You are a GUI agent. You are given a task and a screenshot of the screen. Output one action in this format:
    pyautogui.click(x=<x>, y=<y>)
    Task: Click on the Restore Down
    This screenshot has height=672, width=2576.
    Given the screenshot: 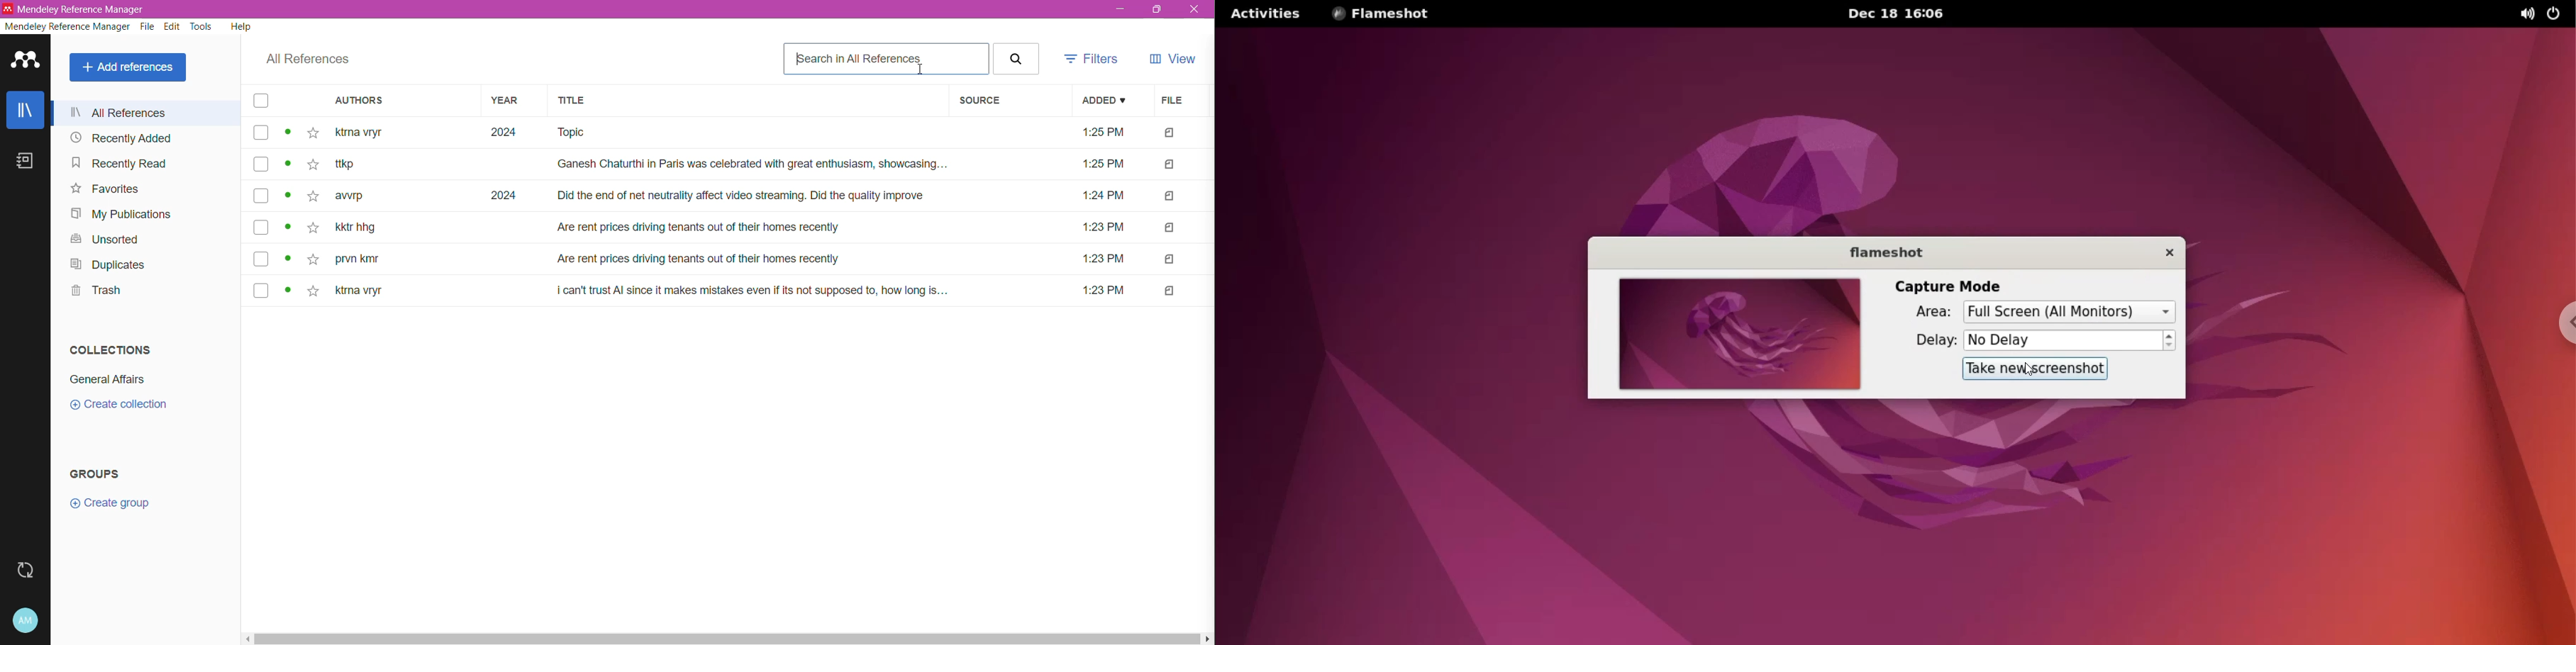 What is the action you would take?
    pyautogui.click(x=1159, y=11)
    